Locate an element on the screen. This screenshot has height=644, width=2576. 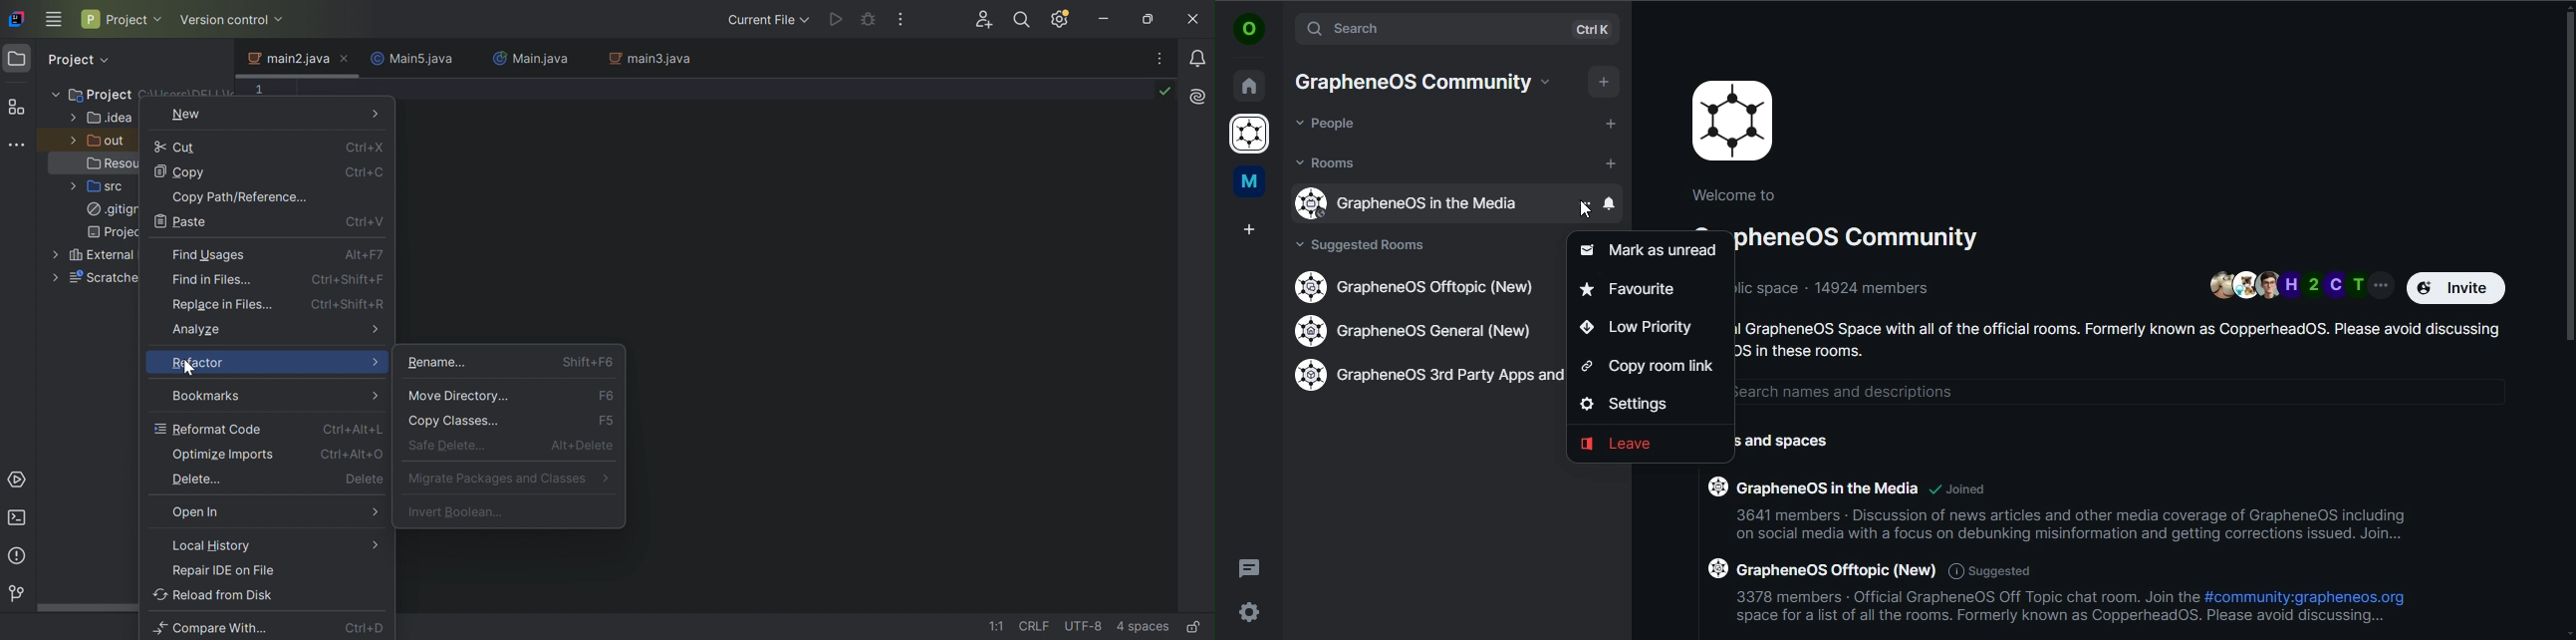
Ctrl+Alt+L is located at coordinates (352, 430).